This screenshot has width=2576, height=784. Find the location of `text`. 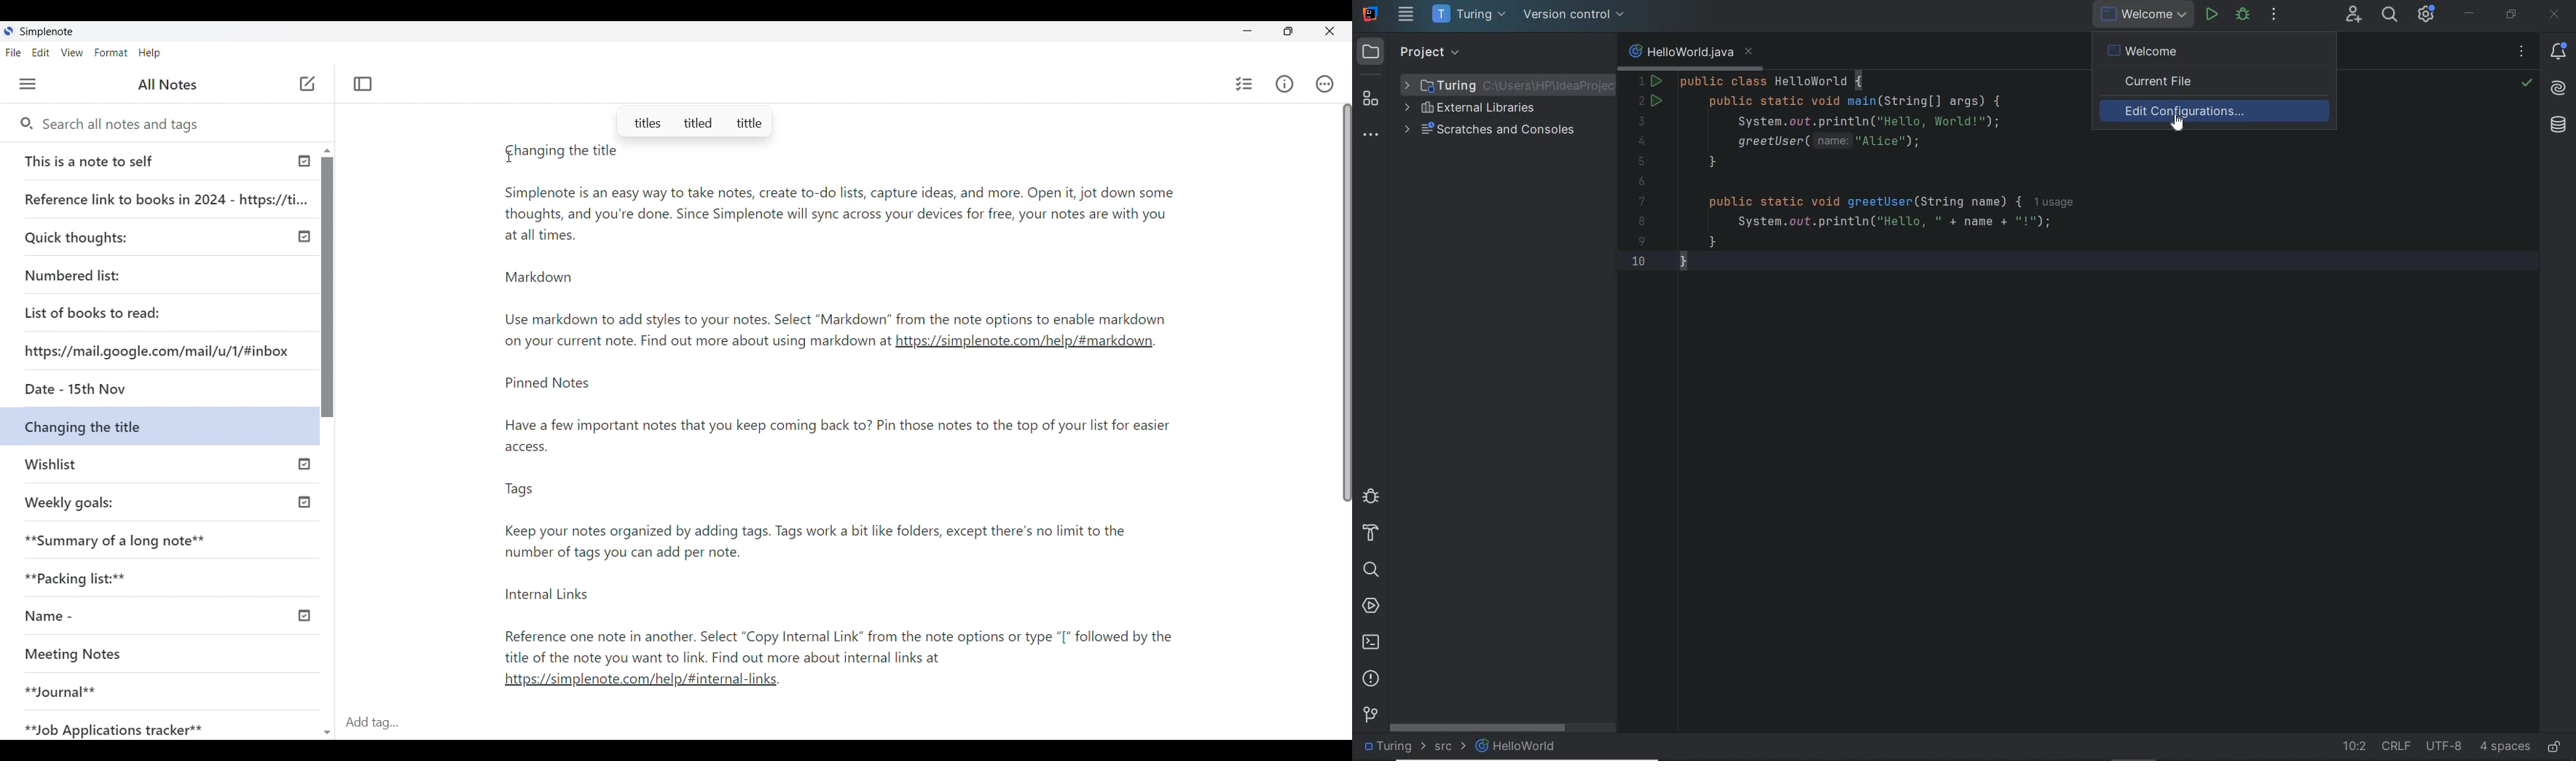

text is located at coordinates (852, 523).